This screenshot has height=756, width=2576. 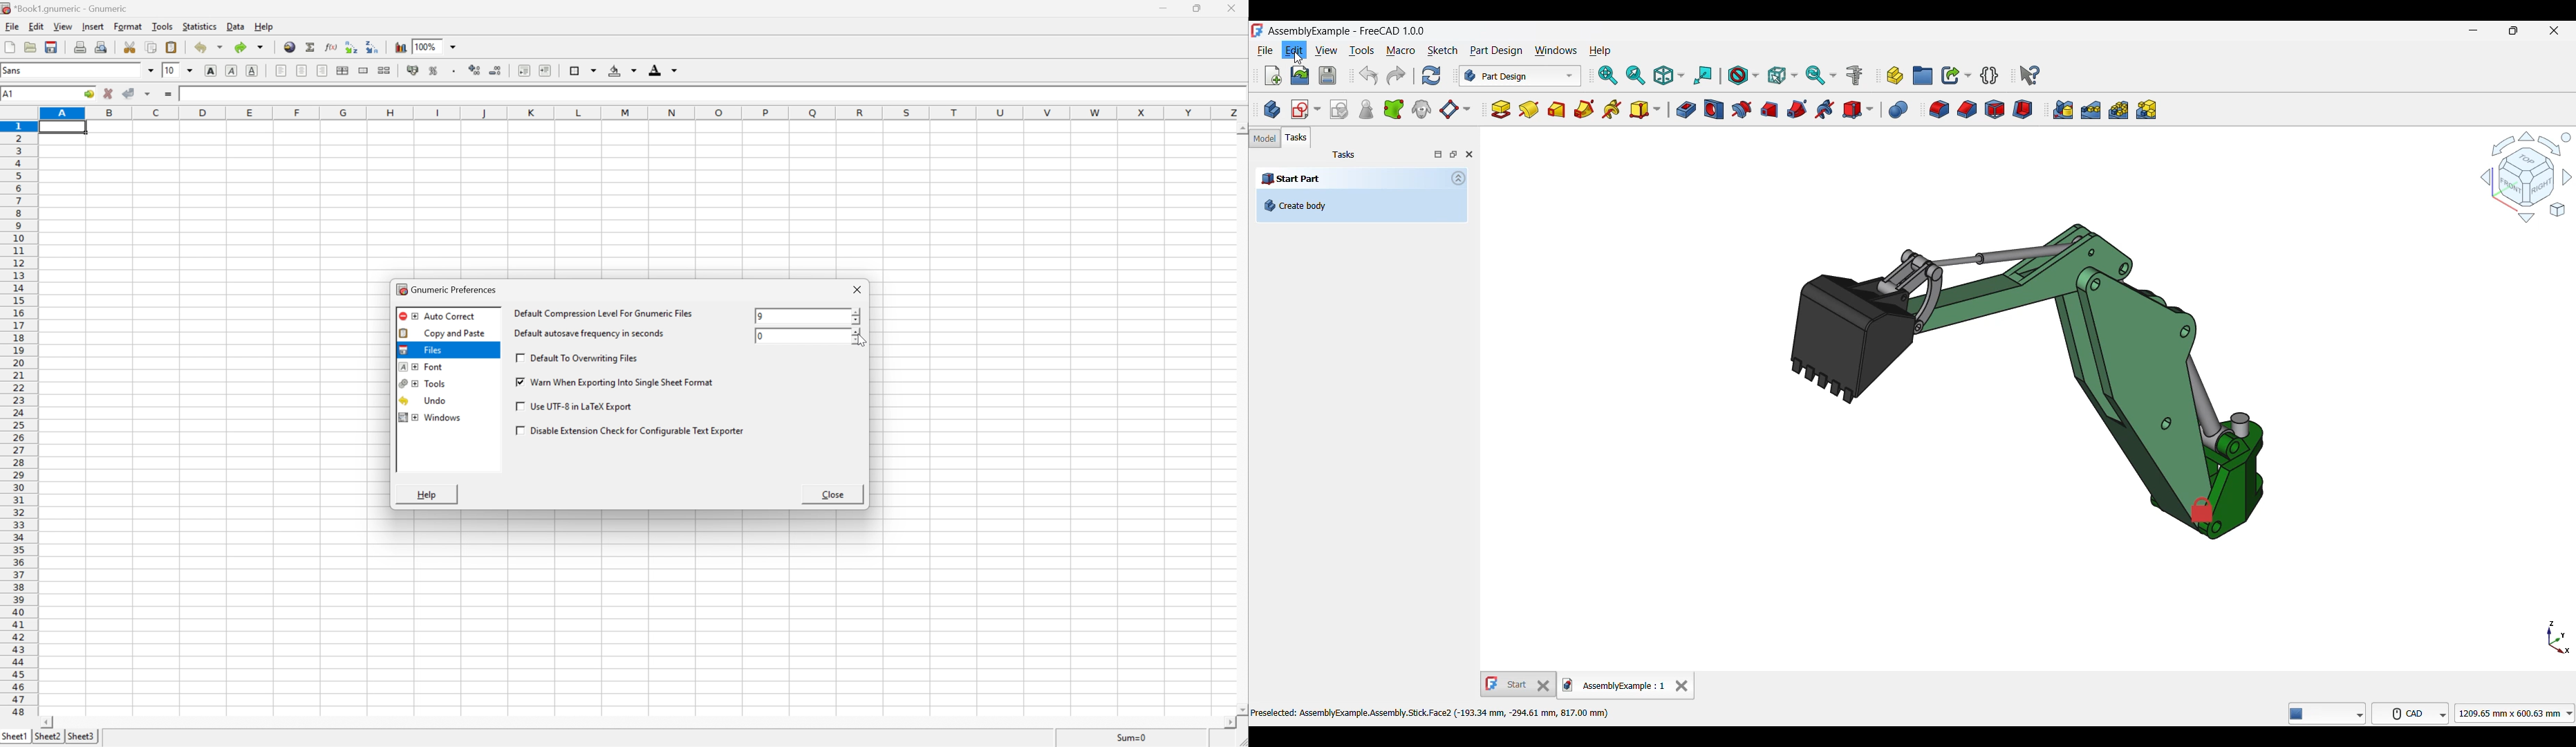 What do you see at coordinates (858, 314) in the screenshot?
I see `slider` at bounding box center [858, 314].